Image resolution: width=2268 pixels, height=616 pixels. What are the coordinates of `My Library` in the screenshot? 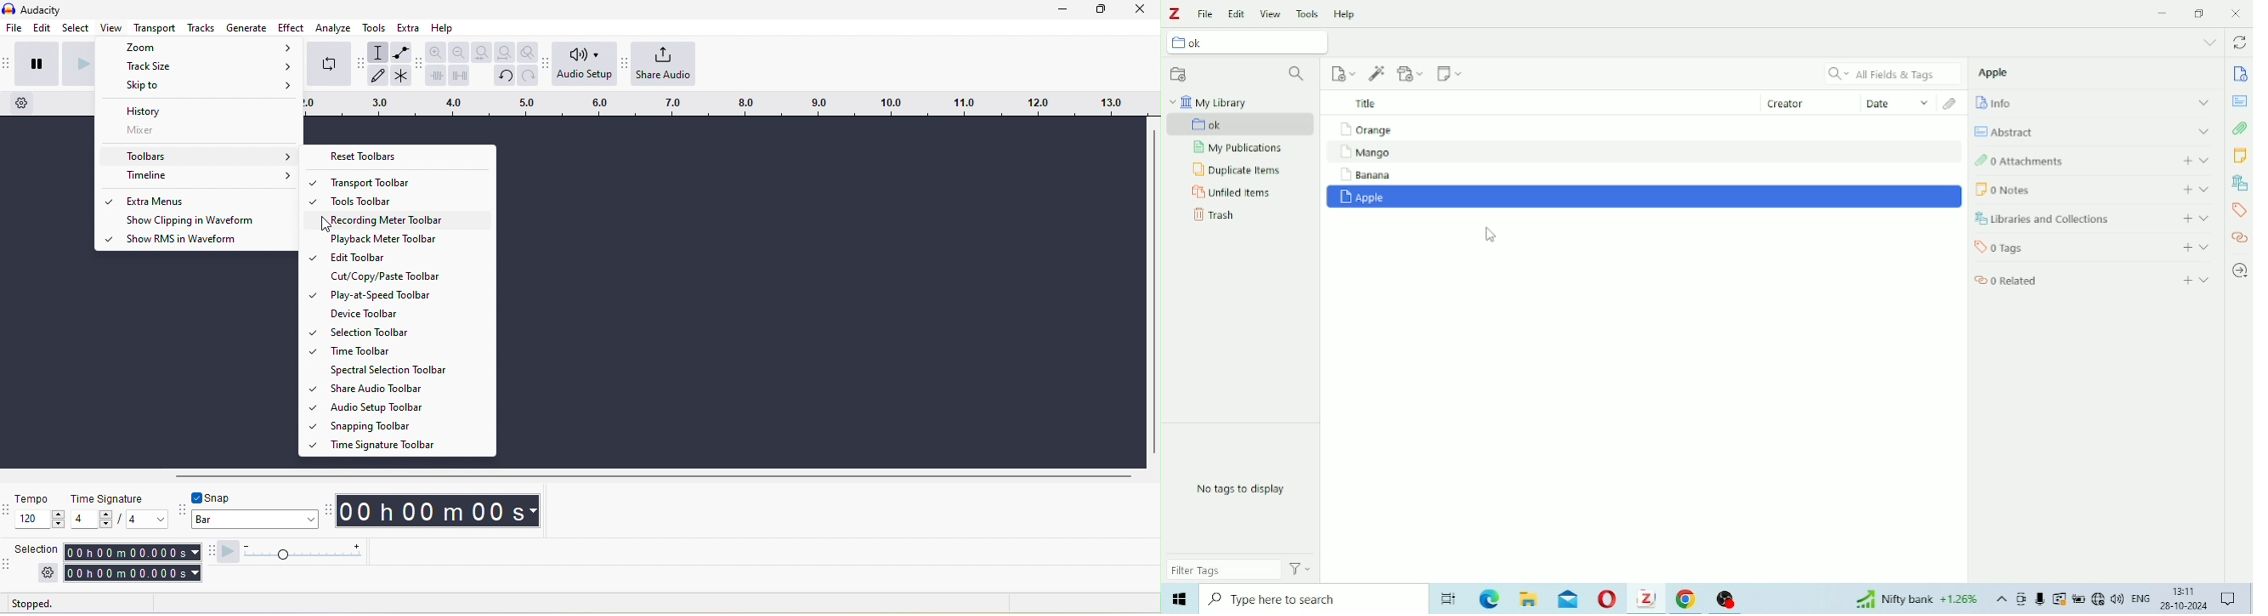 It's located at (1212, 102).